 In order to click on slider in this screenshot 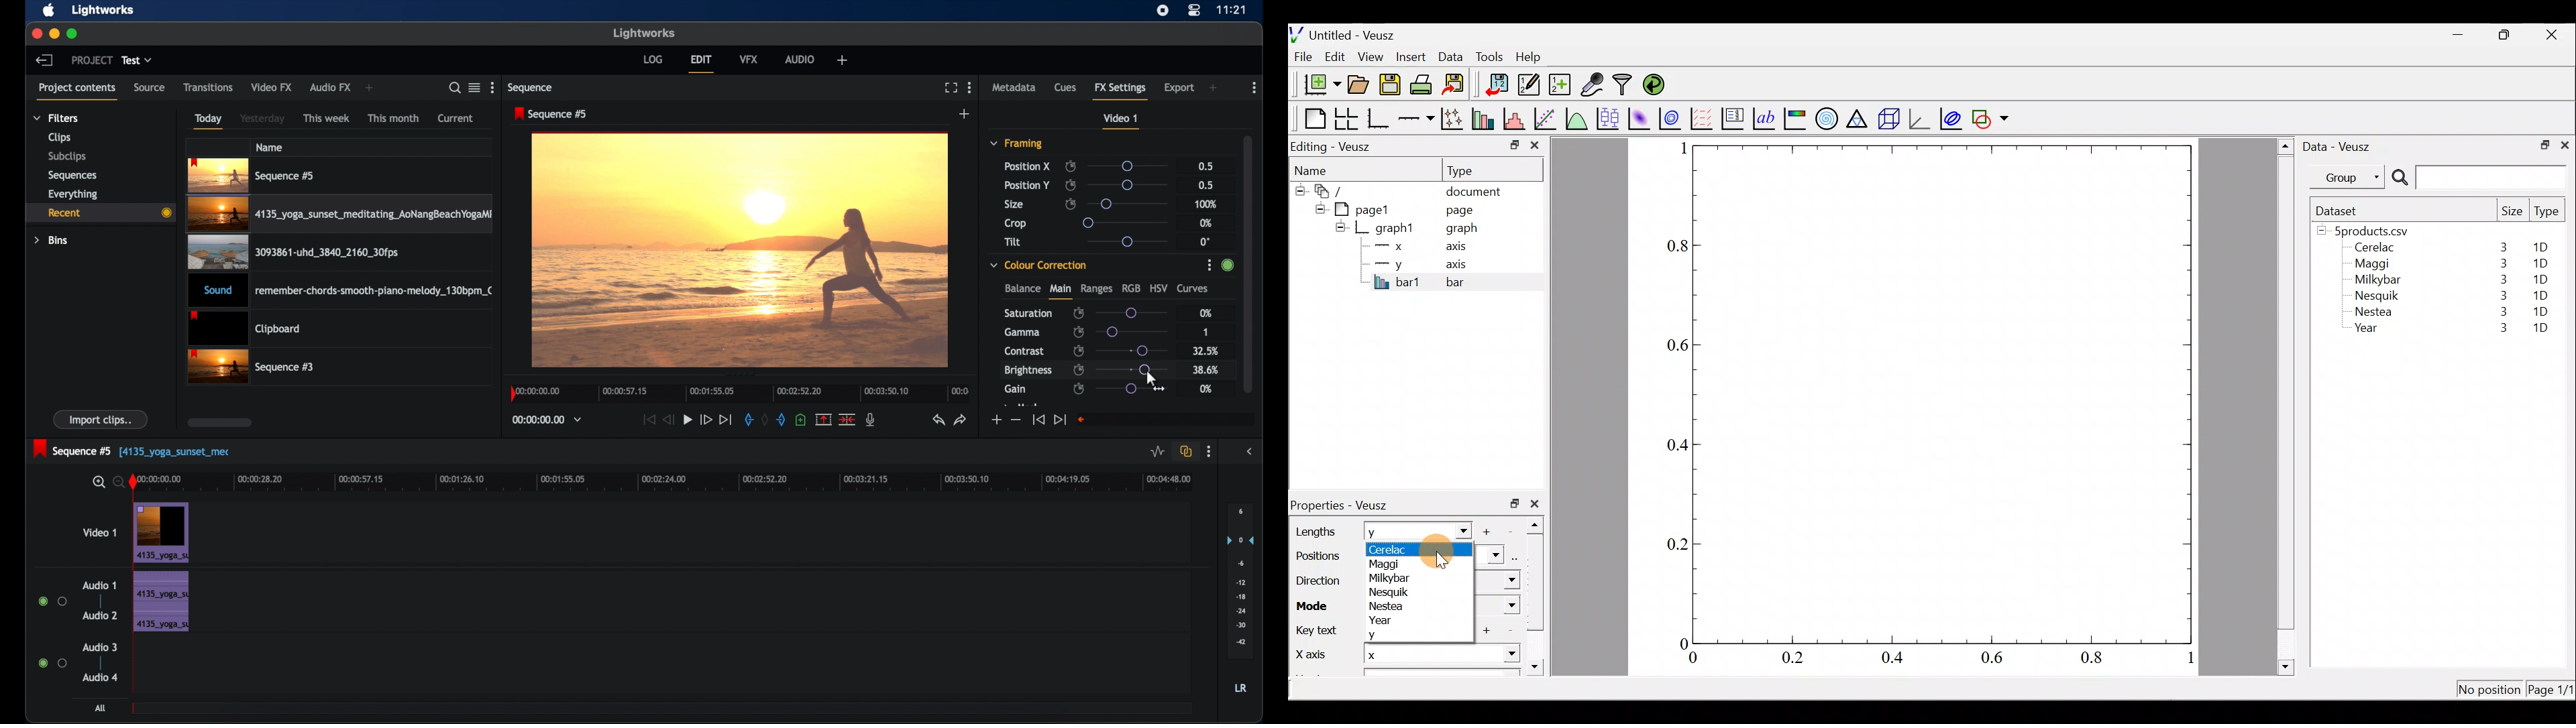, I will do `click(1126, 241)`.